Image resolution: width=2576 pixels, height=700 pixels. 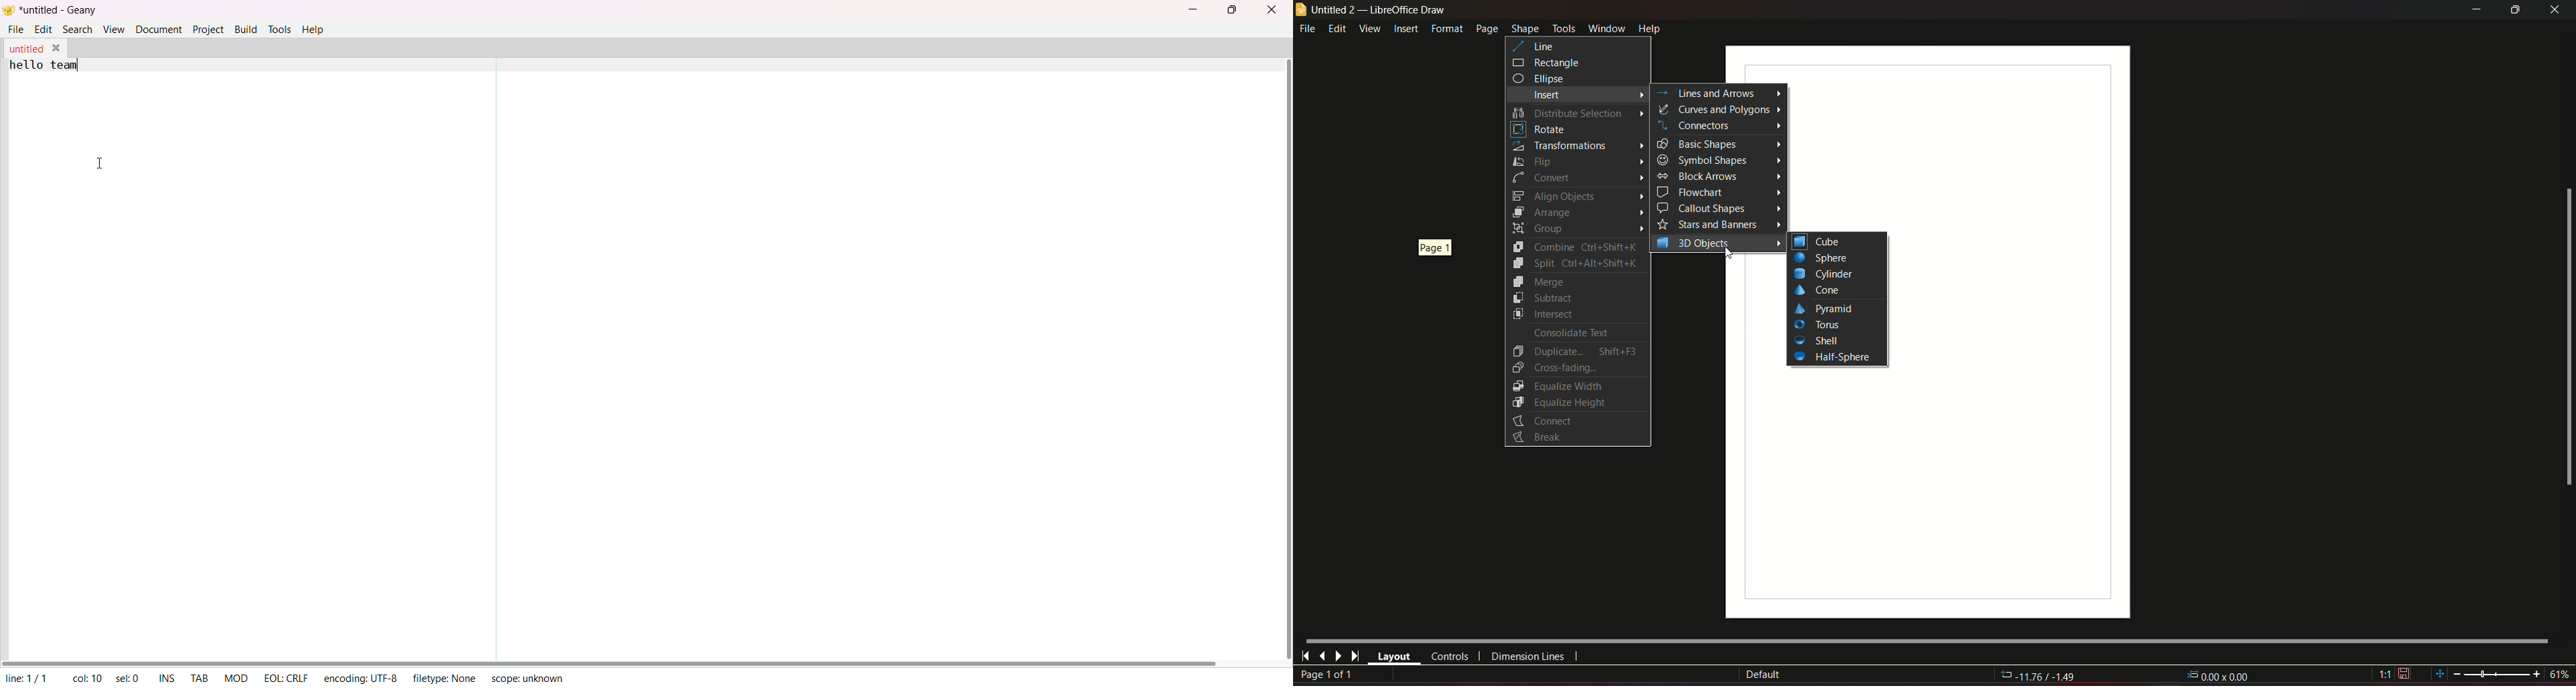 What do you see at coordinates (1729, 255) in the screenshot?
I see `Cursor` at bounding box center [1729, 255].